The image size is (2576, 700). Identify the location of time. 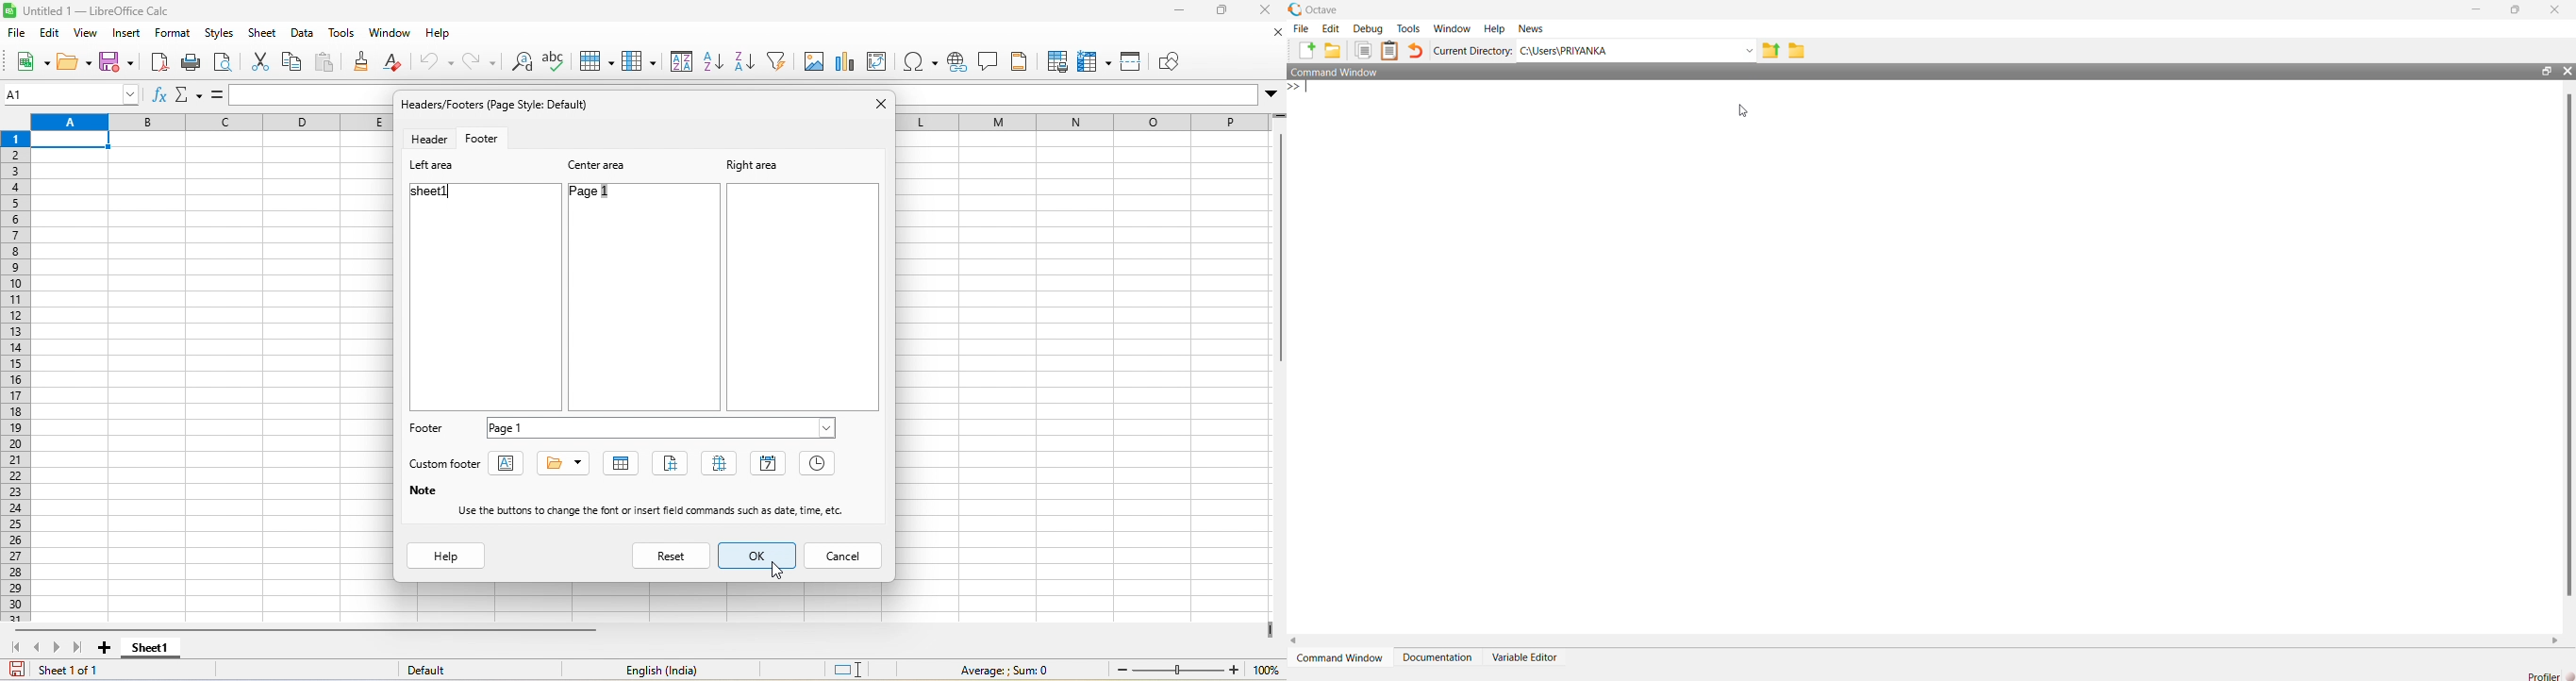
(819, 465).